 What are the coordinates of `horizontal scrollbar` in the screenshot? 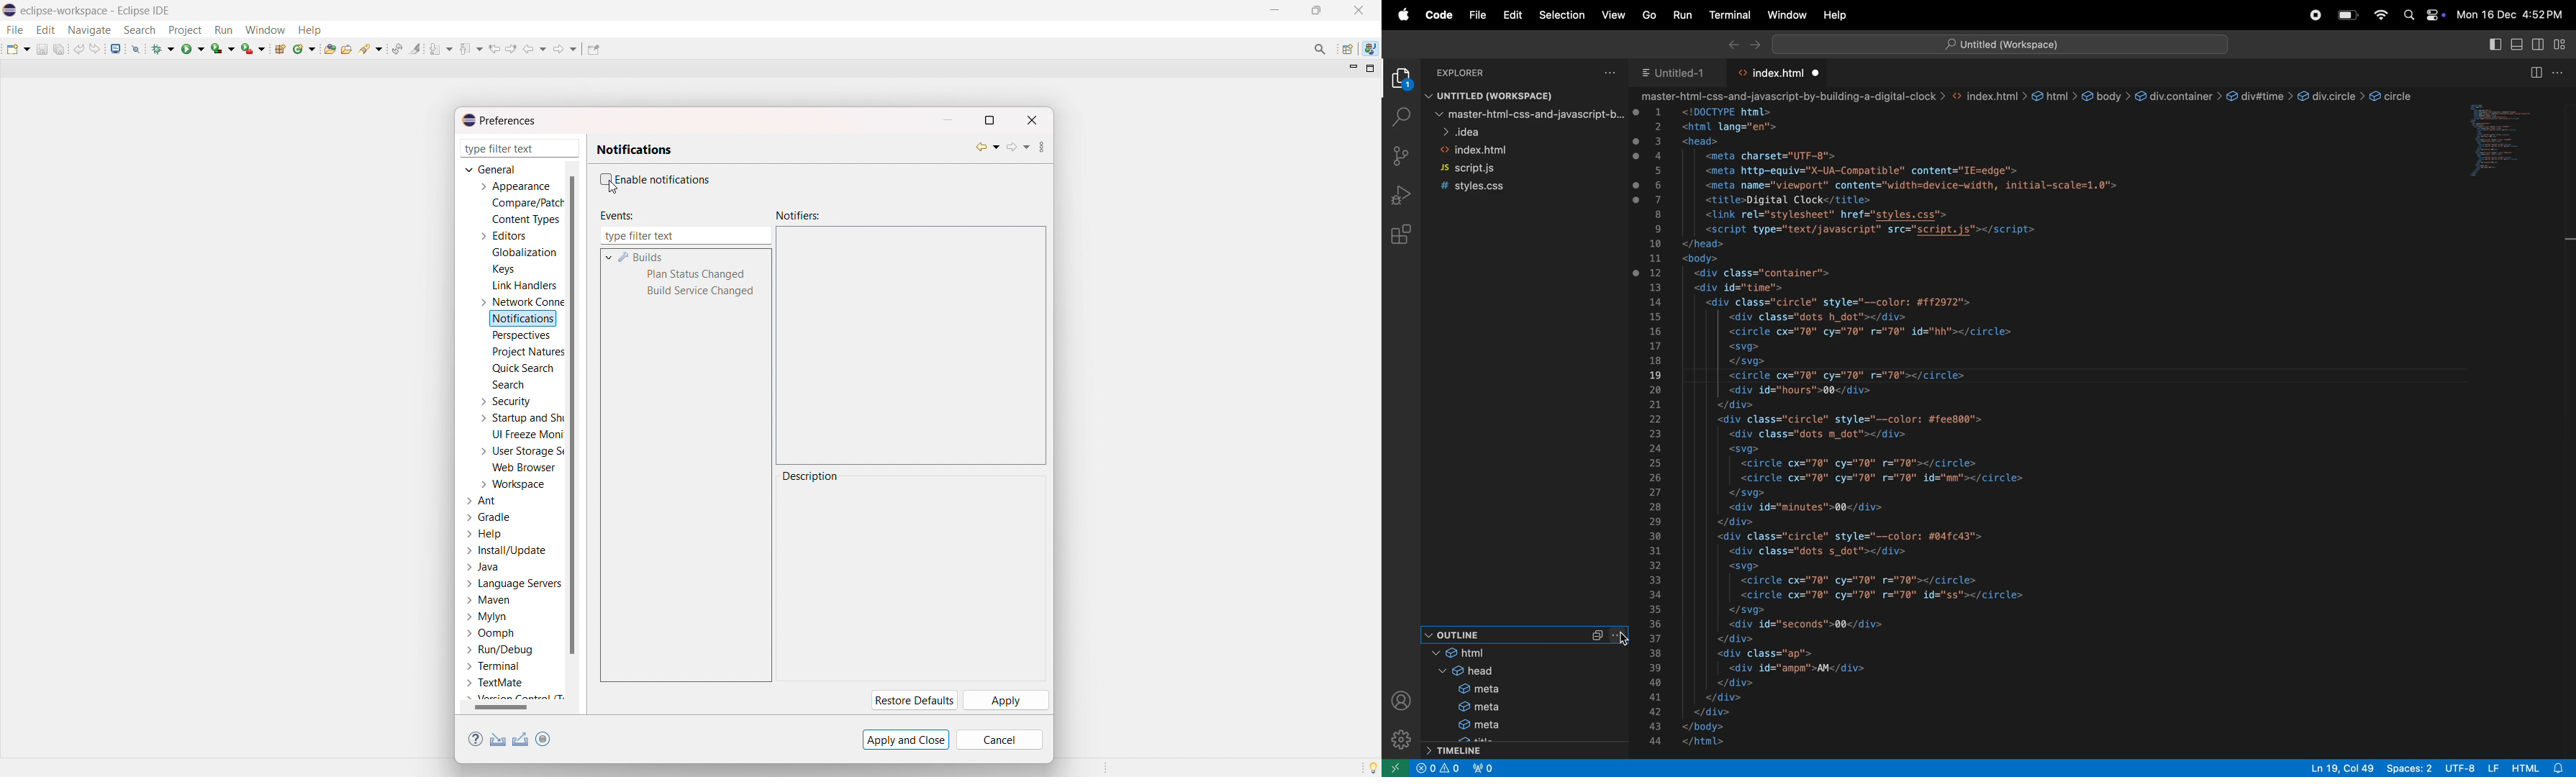 It's located at (501, 706).